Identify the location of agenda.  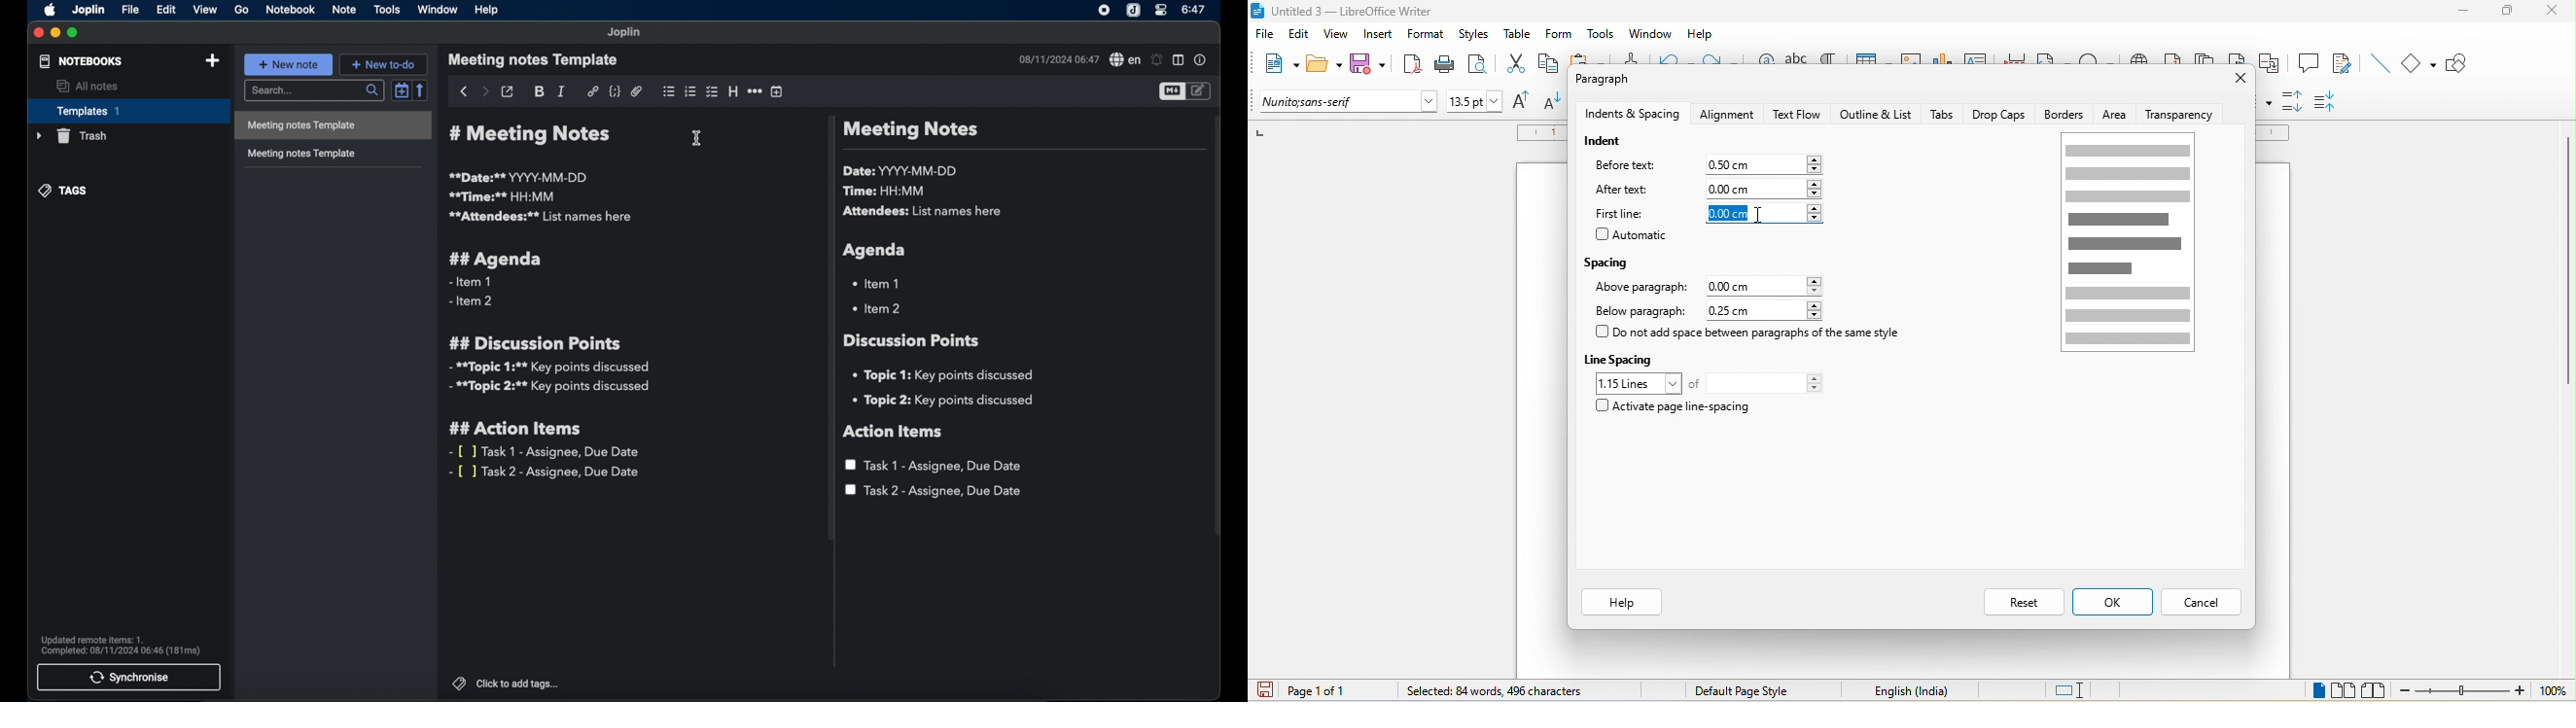
(876, 250).